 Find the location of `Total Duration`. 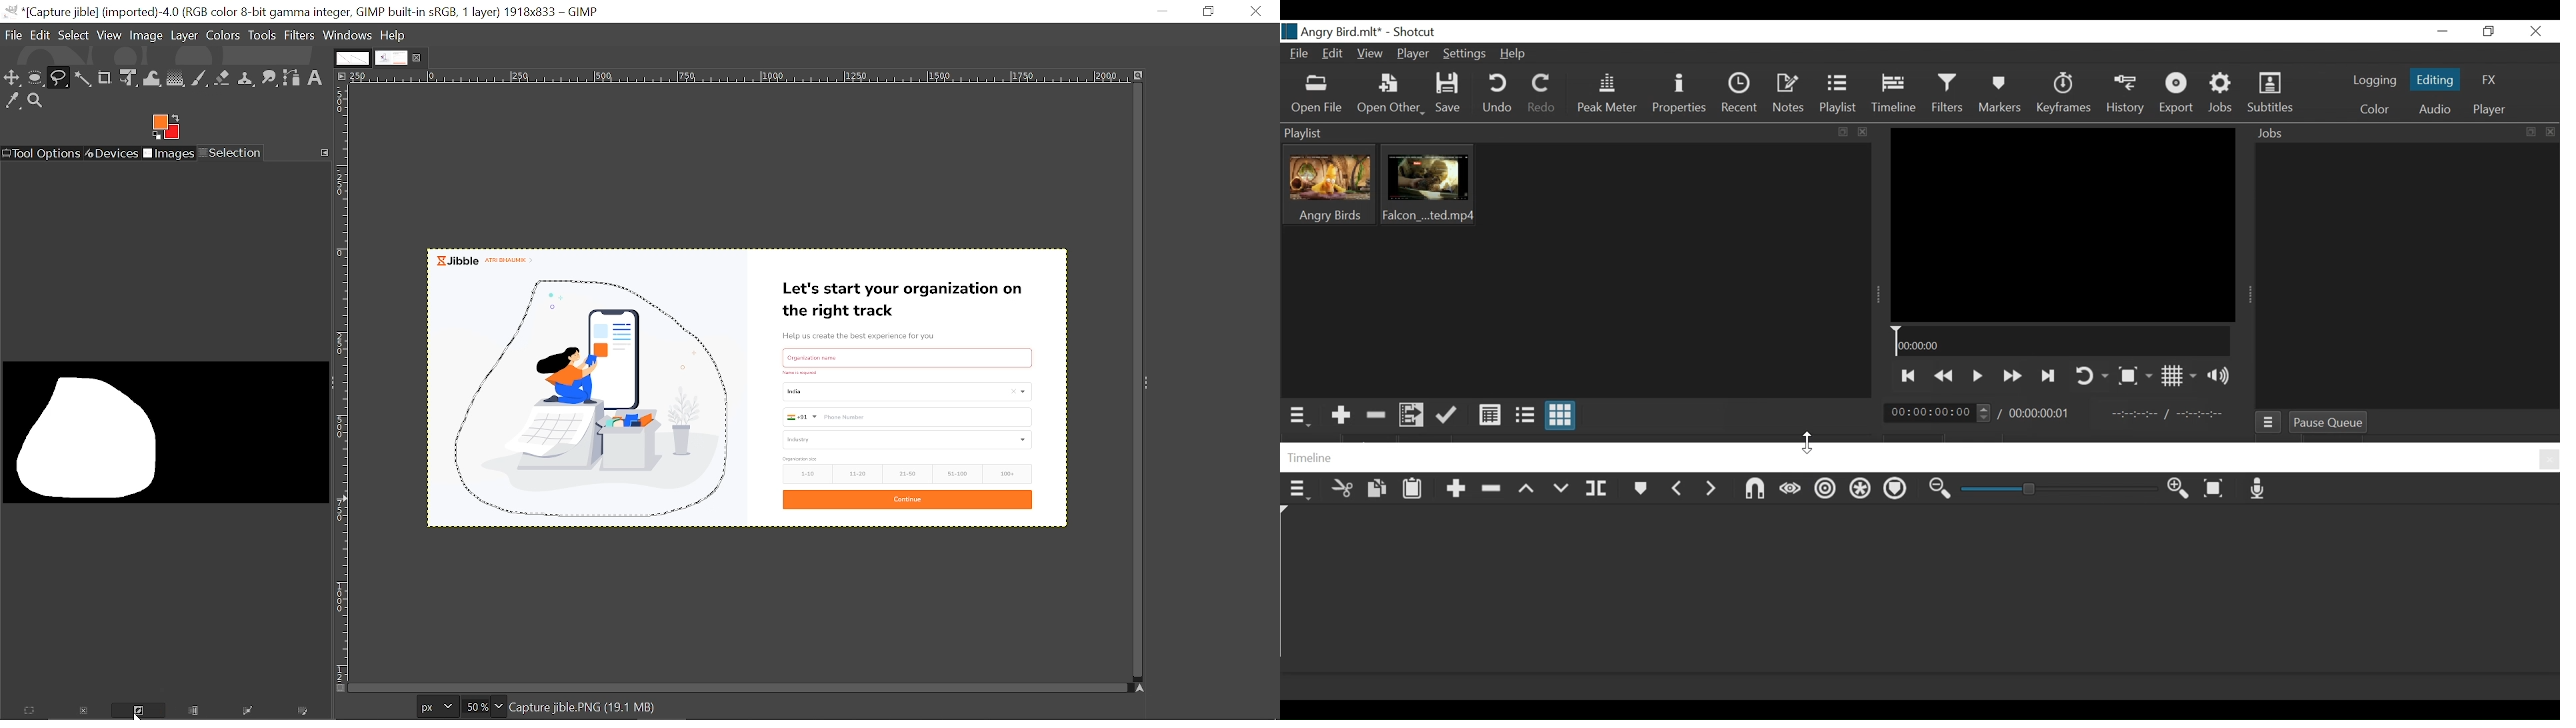

Total Duration is located at coordinates (2045, 412).